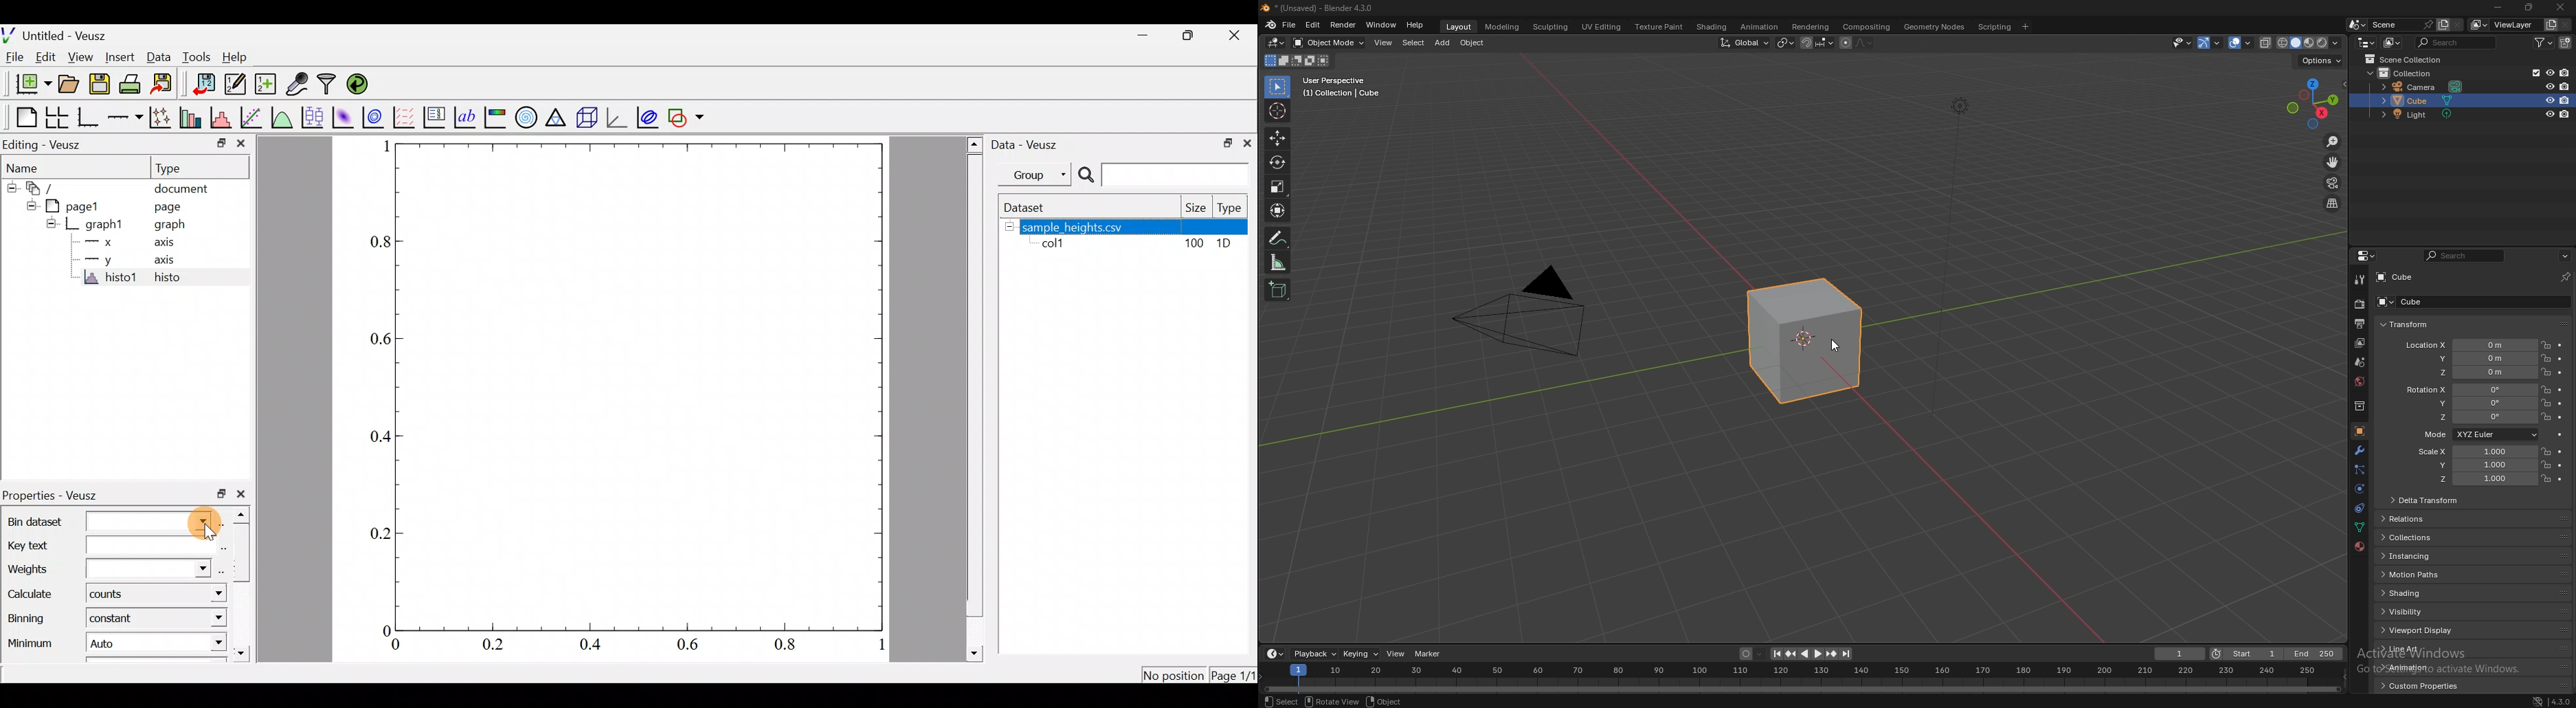 The width and height of the screenshot is (2576, 728). Describe the element at coordinates (29, 87) in the screenshot. I see `new document` at that location.